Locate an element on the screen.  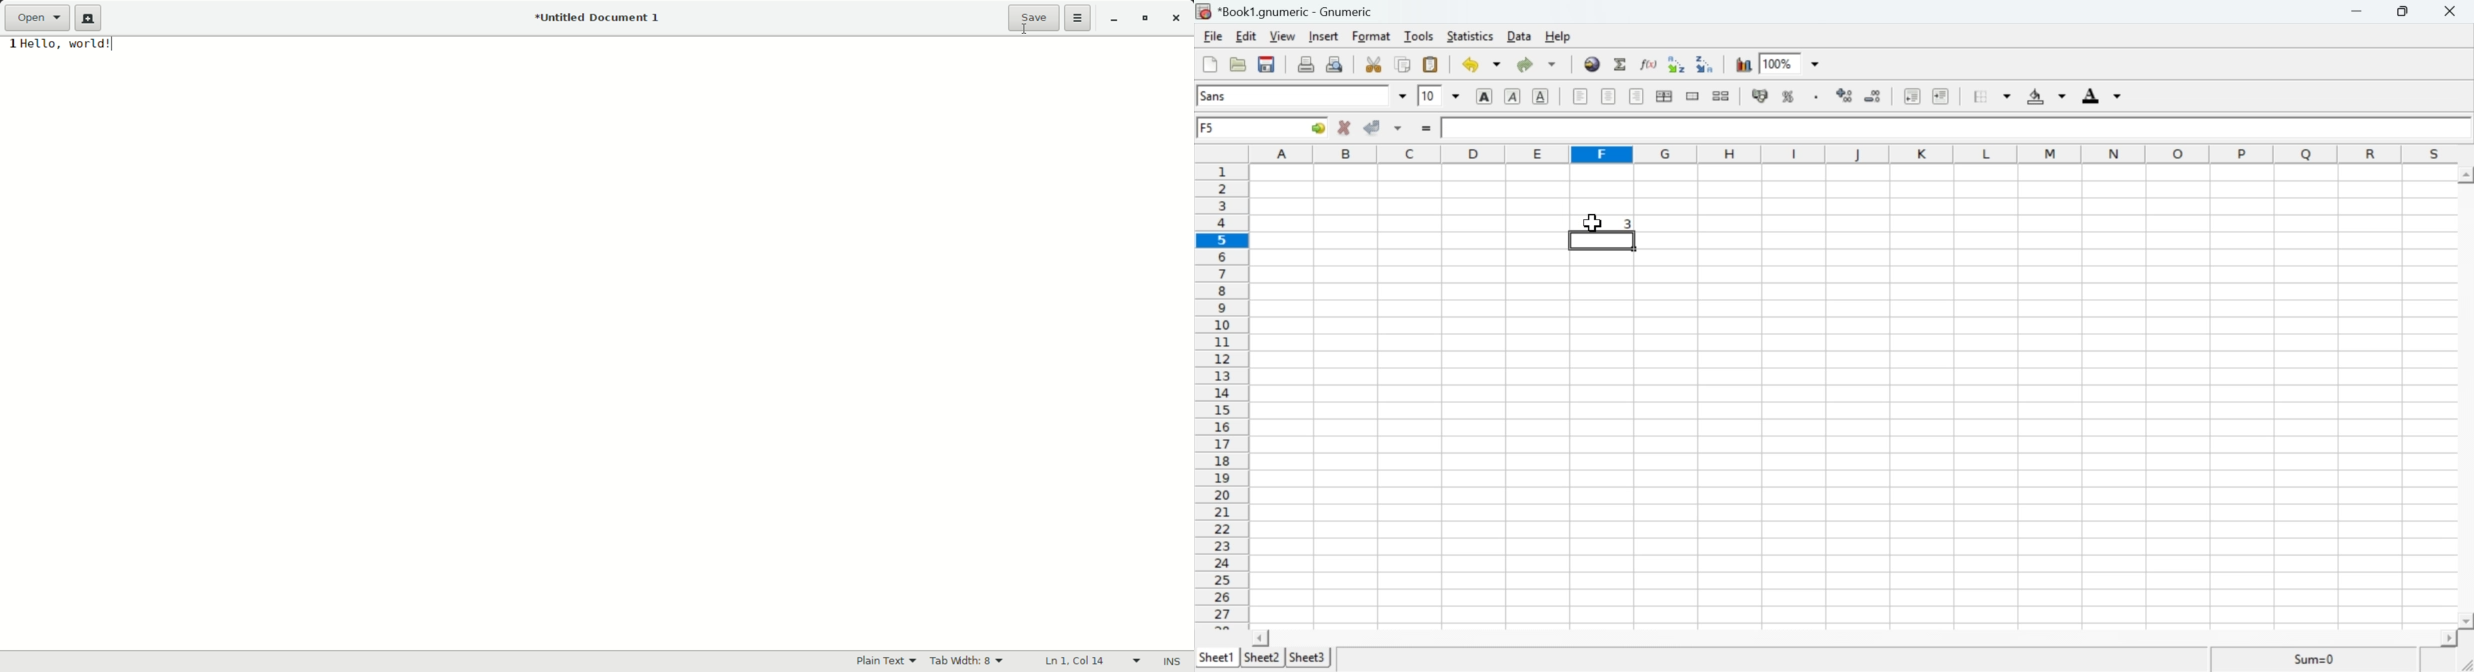
open is located at coordinates (39, 18).